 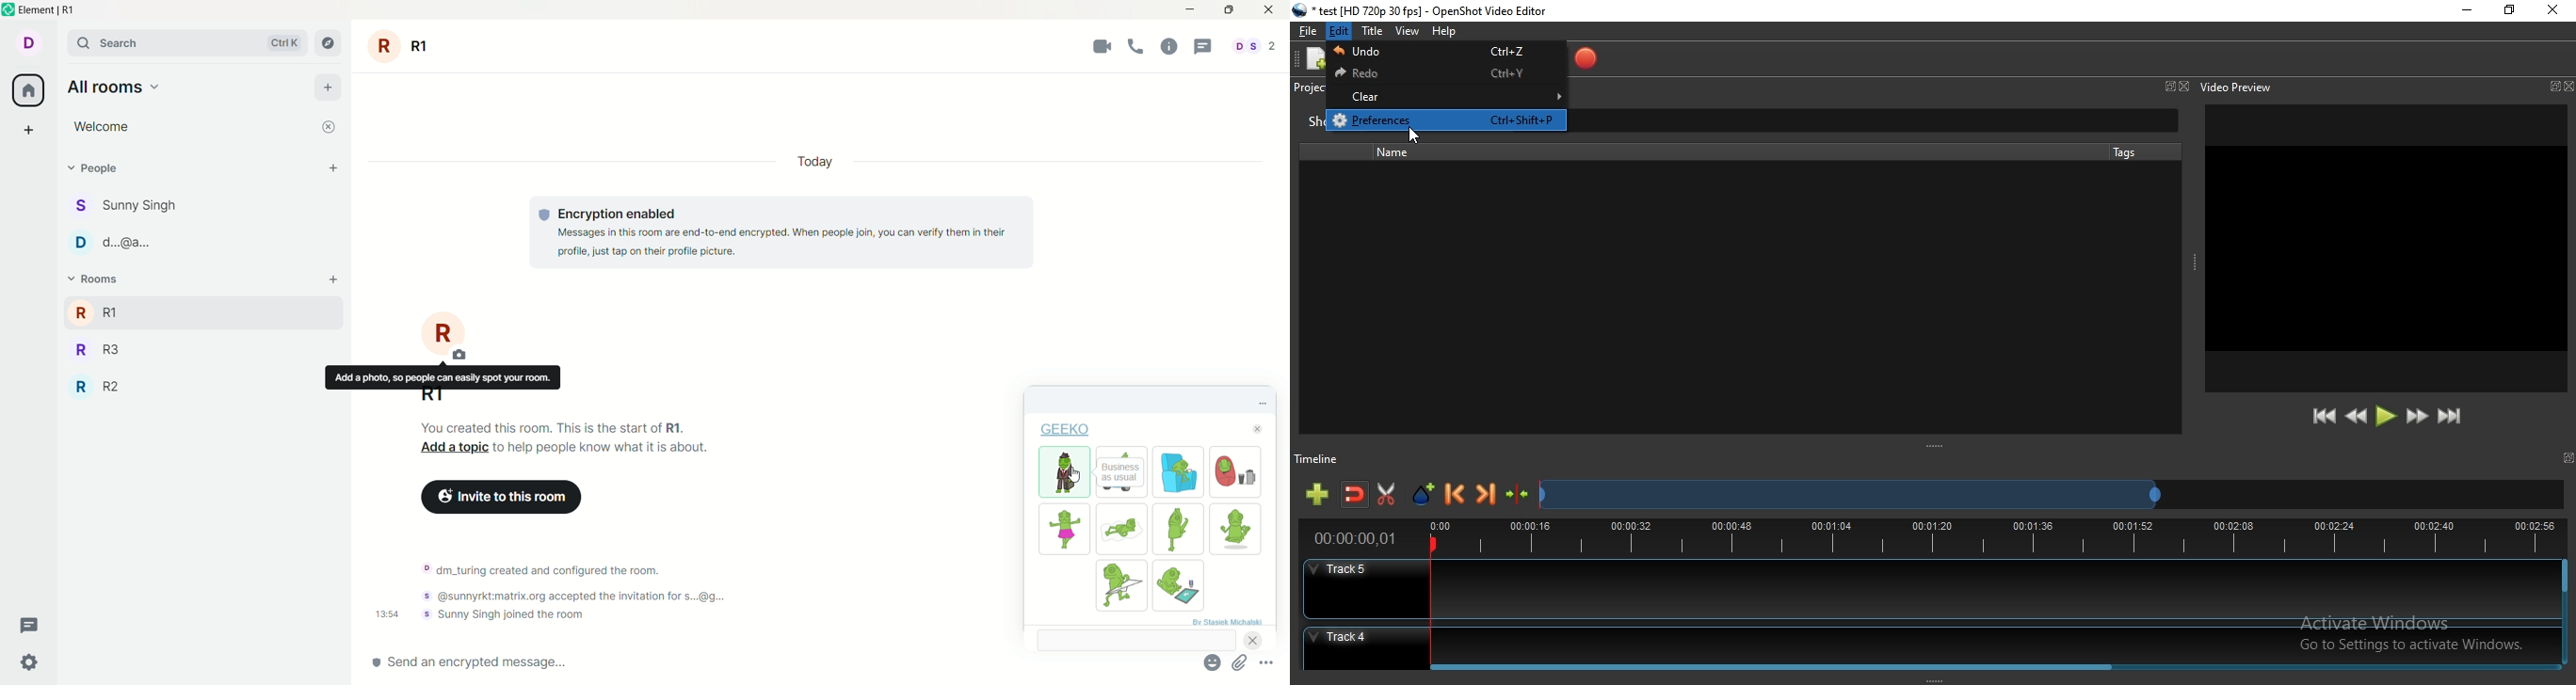 I want to click on Add attachment, so click(x=1240, y=662).